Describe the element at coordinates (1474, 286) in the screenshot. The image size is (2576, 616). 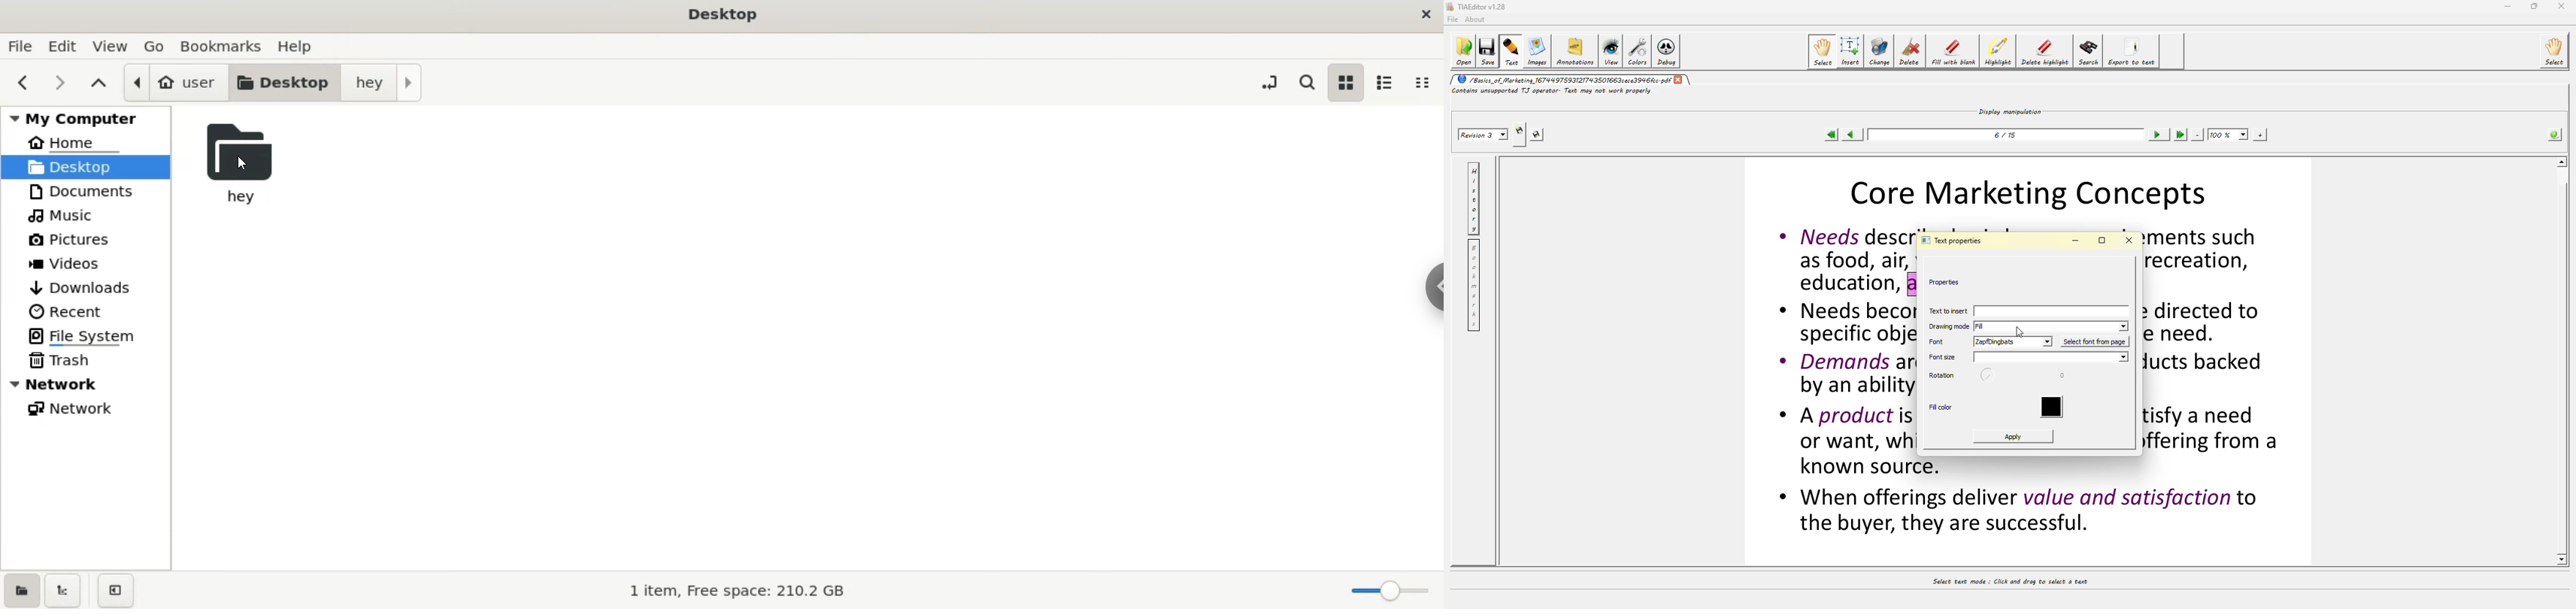
I see `bookmarks` at that location.